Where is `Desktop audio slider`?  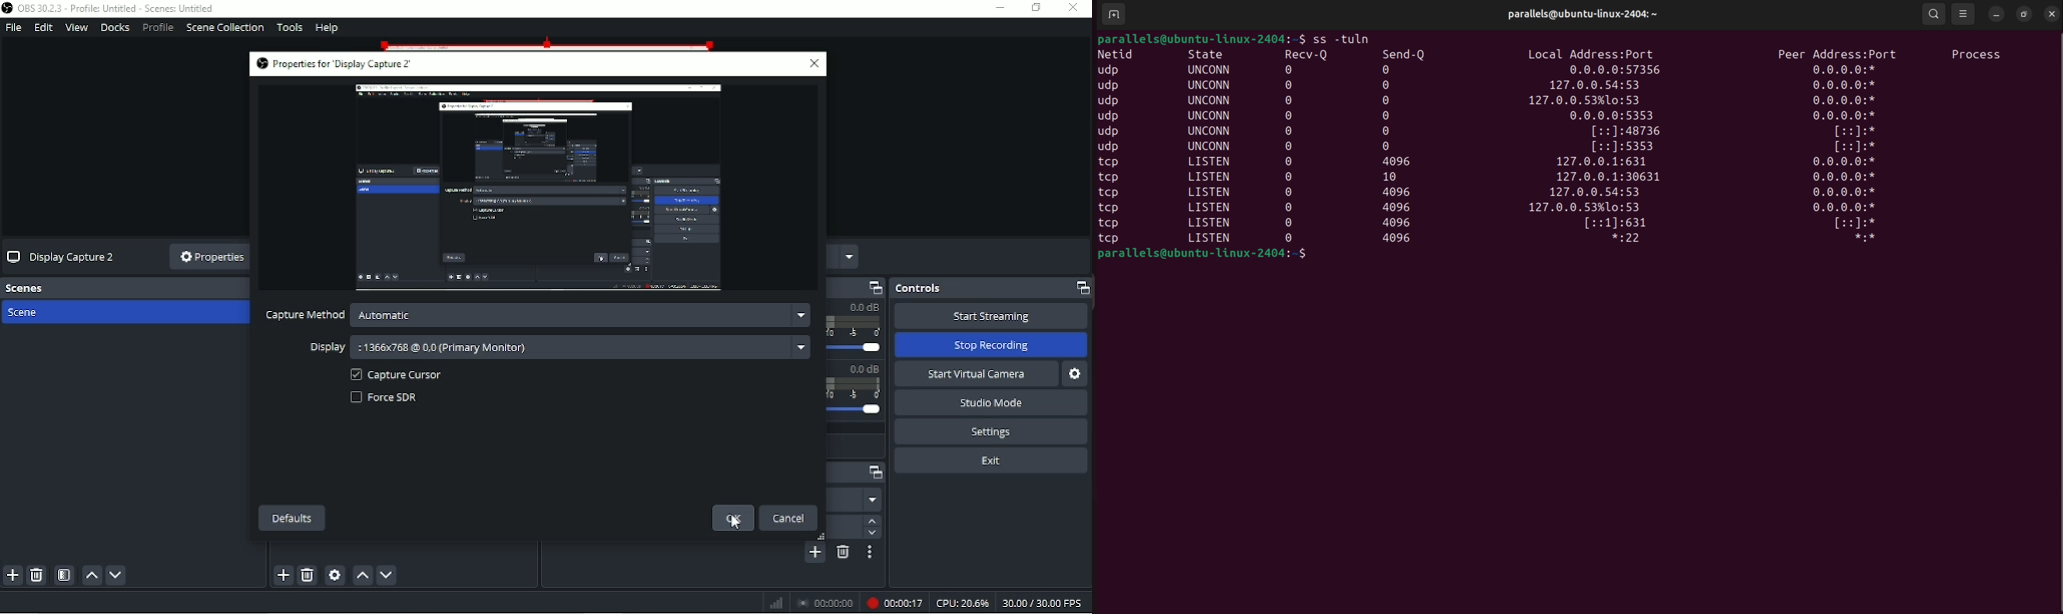
Desktop audio slider is located at coordinates (858, 330).